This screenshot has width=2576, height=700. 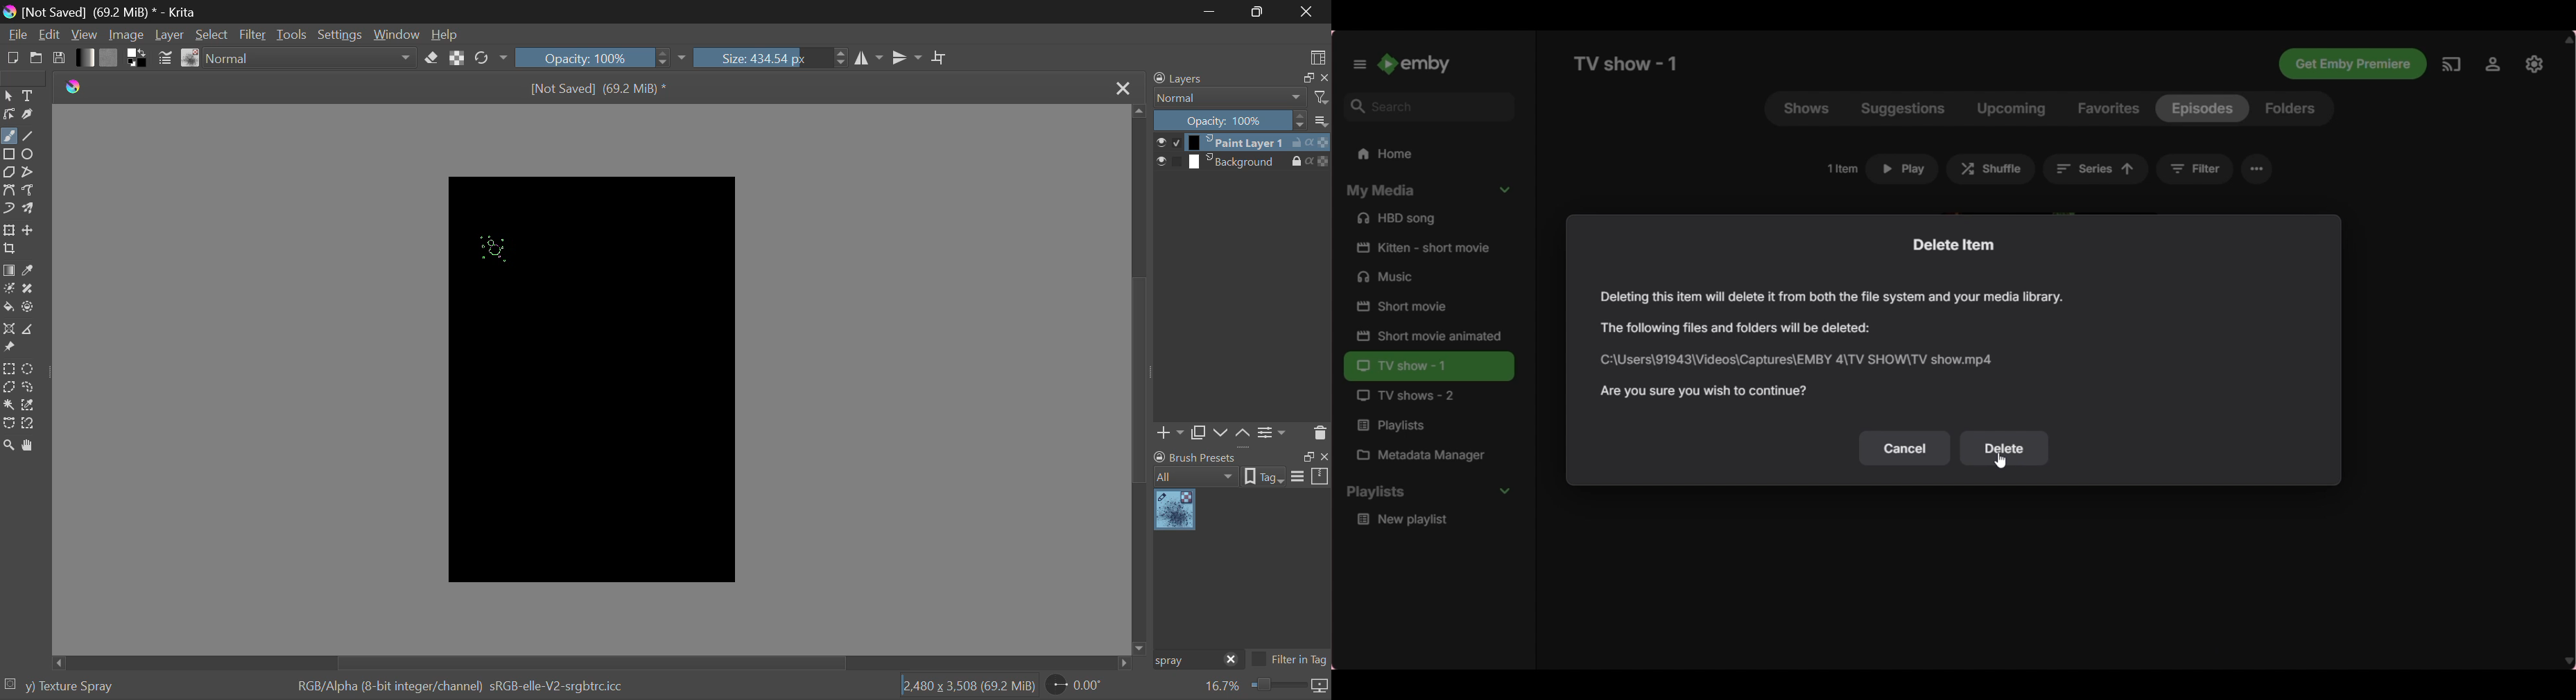 What do you see at coordinates (311, 58) in the screenshot?
I see `Blending Mode` at bounding box center [311, 58].